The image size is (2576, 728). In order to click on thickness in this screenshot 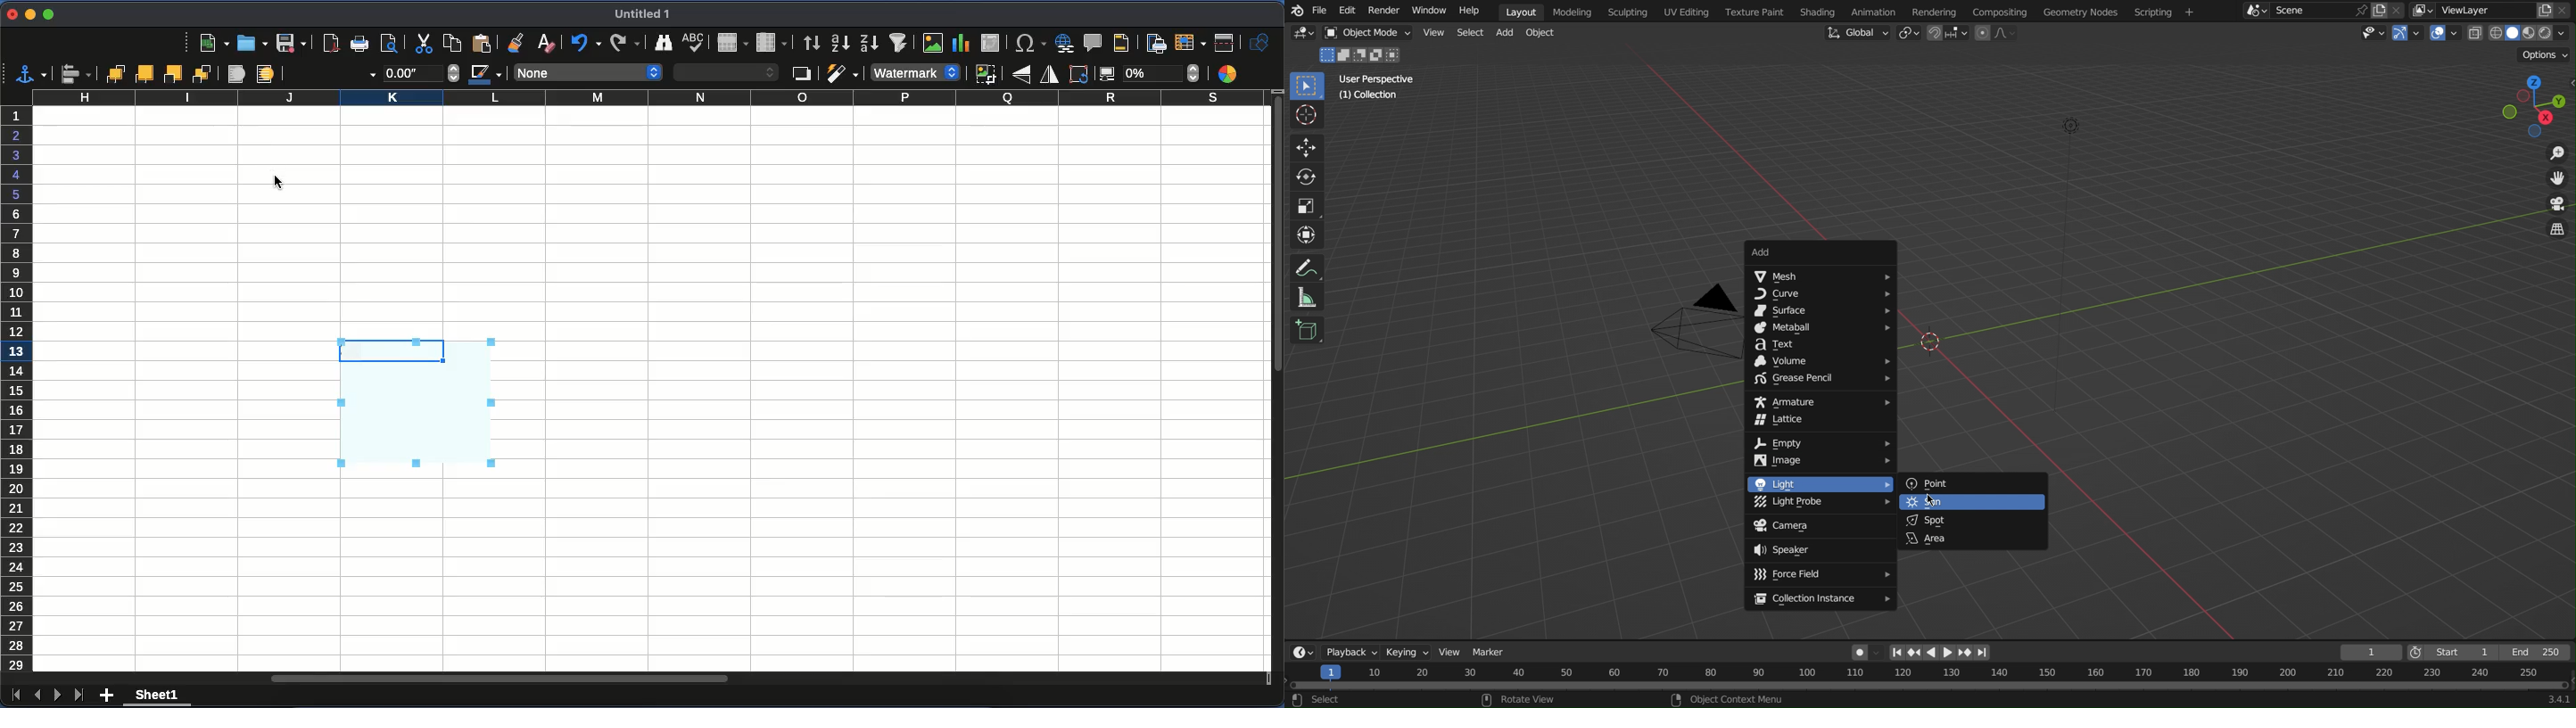, I will do `click(421, 72)`.